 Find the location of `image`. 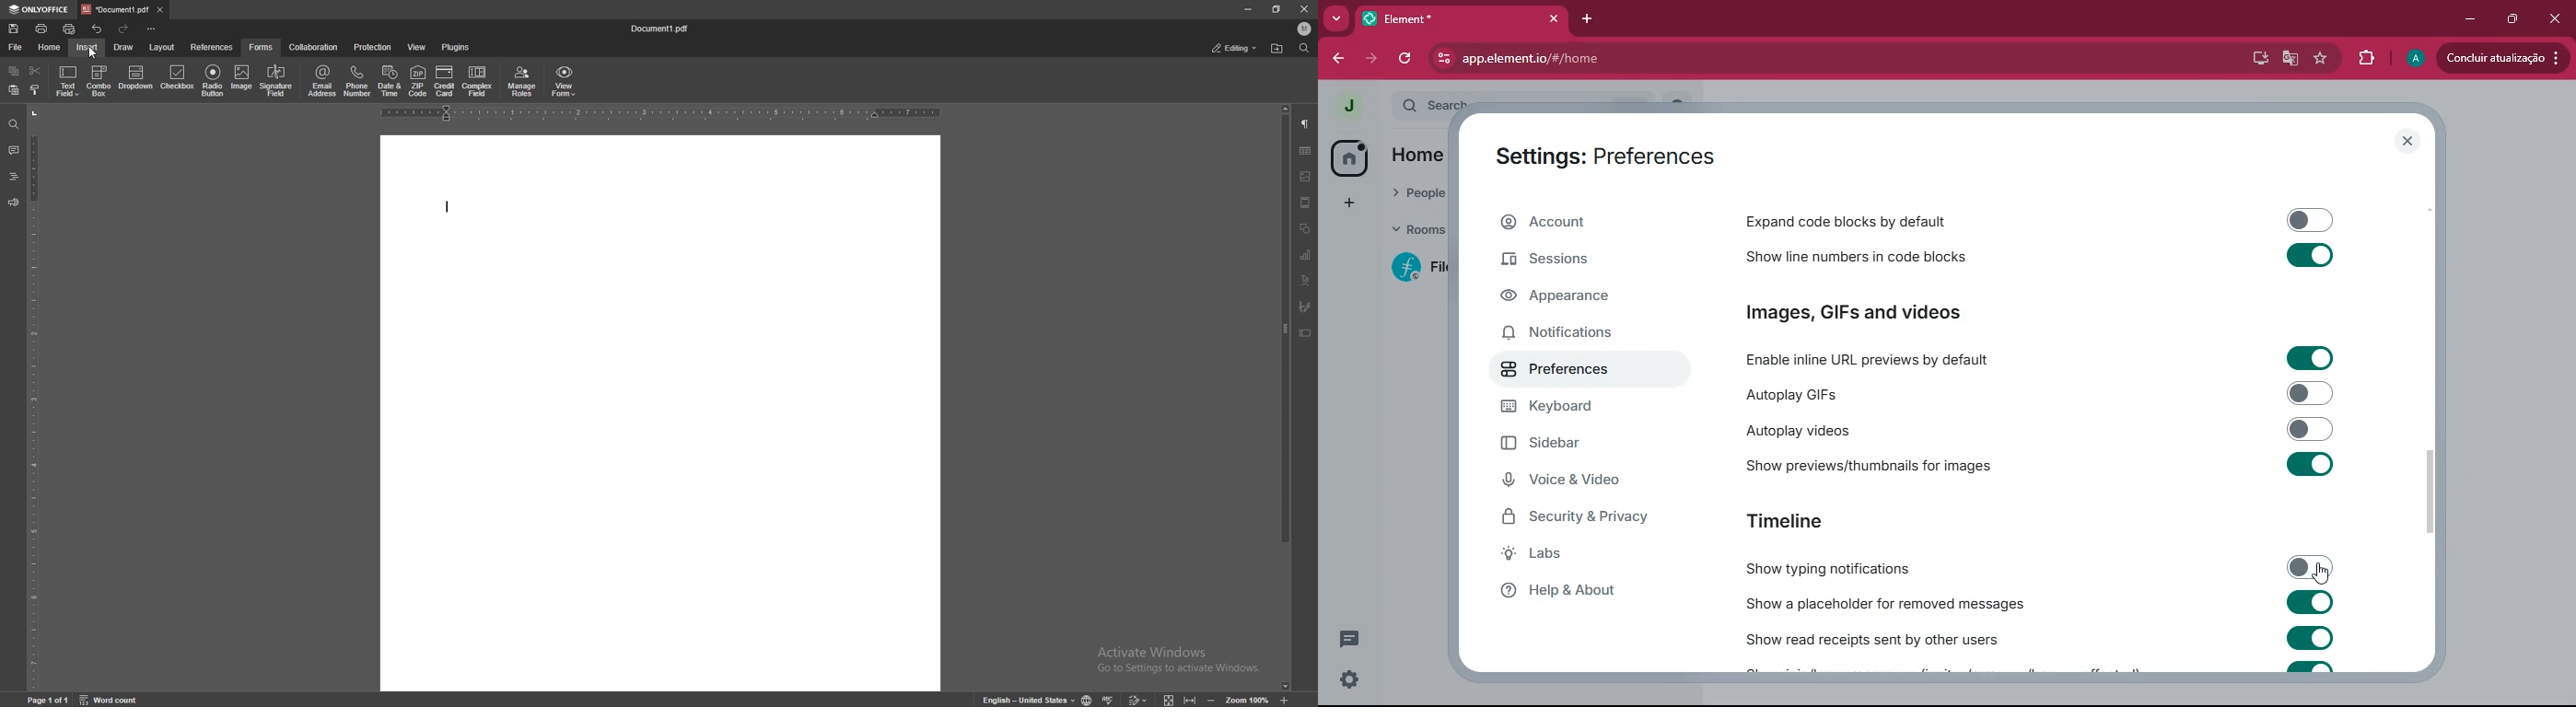

image is located at coordinates (1305, 176).